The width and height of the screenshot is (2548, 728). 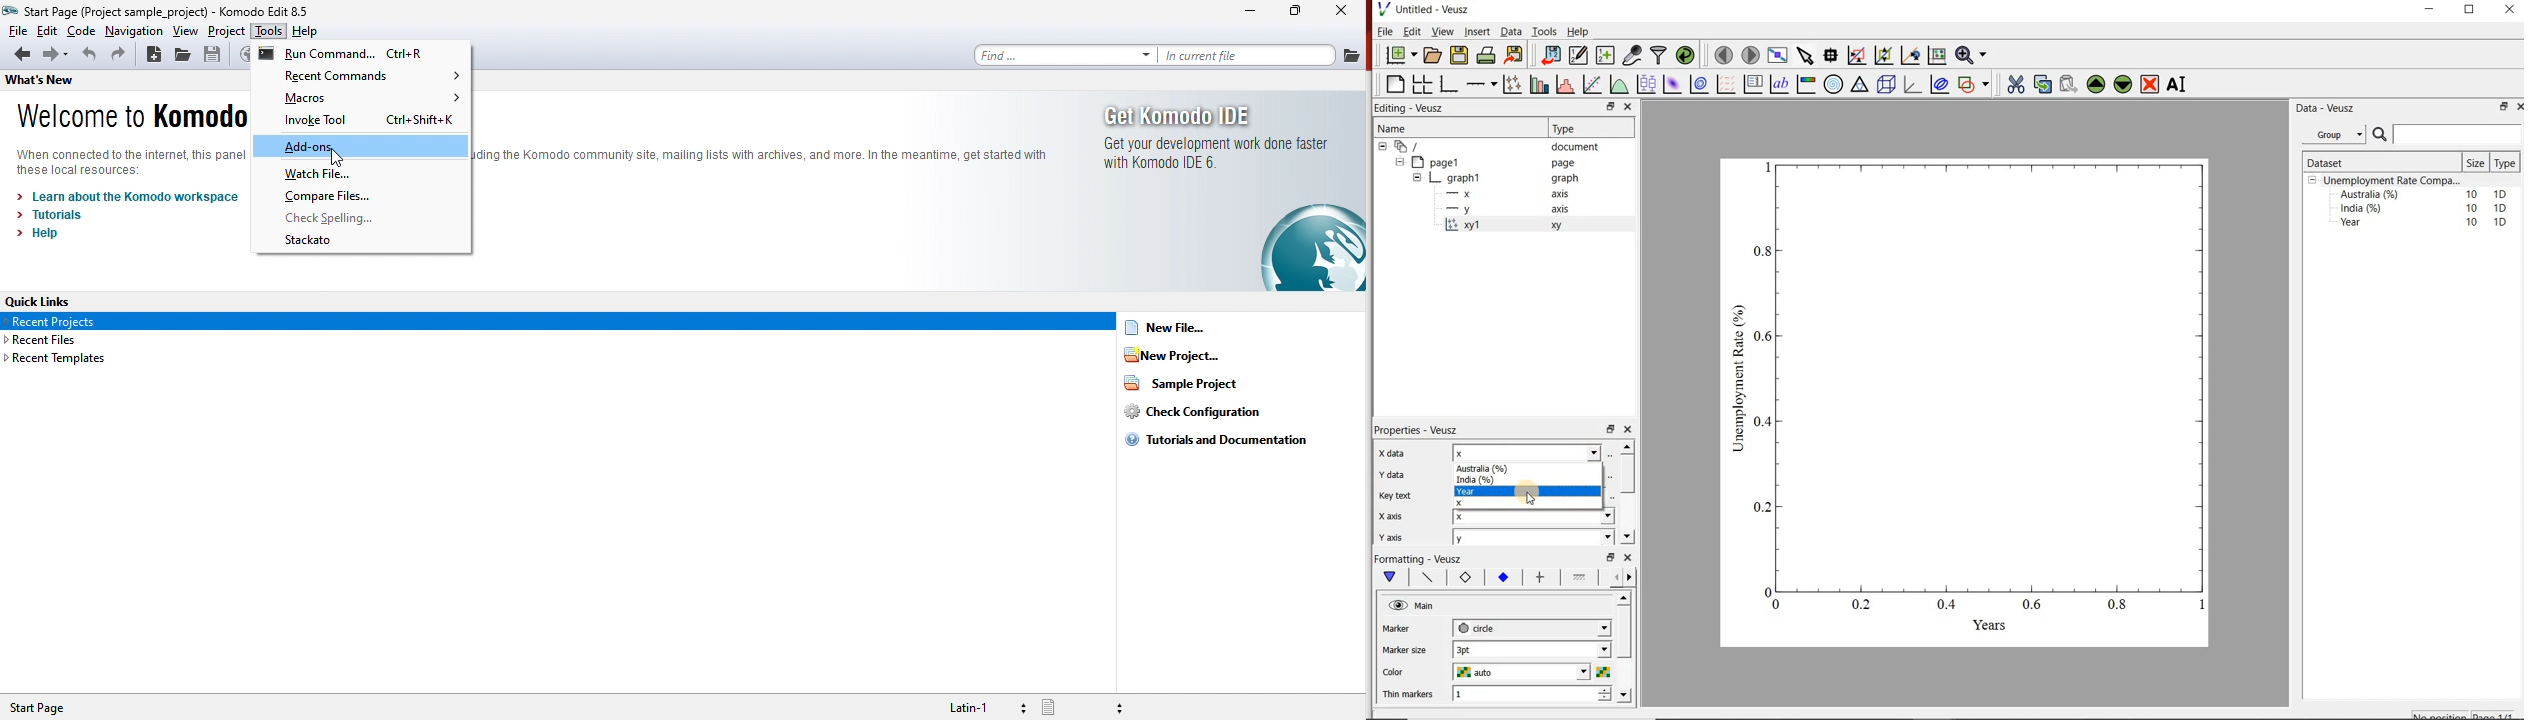 I want to click on files, so click(x=1350, y=53).